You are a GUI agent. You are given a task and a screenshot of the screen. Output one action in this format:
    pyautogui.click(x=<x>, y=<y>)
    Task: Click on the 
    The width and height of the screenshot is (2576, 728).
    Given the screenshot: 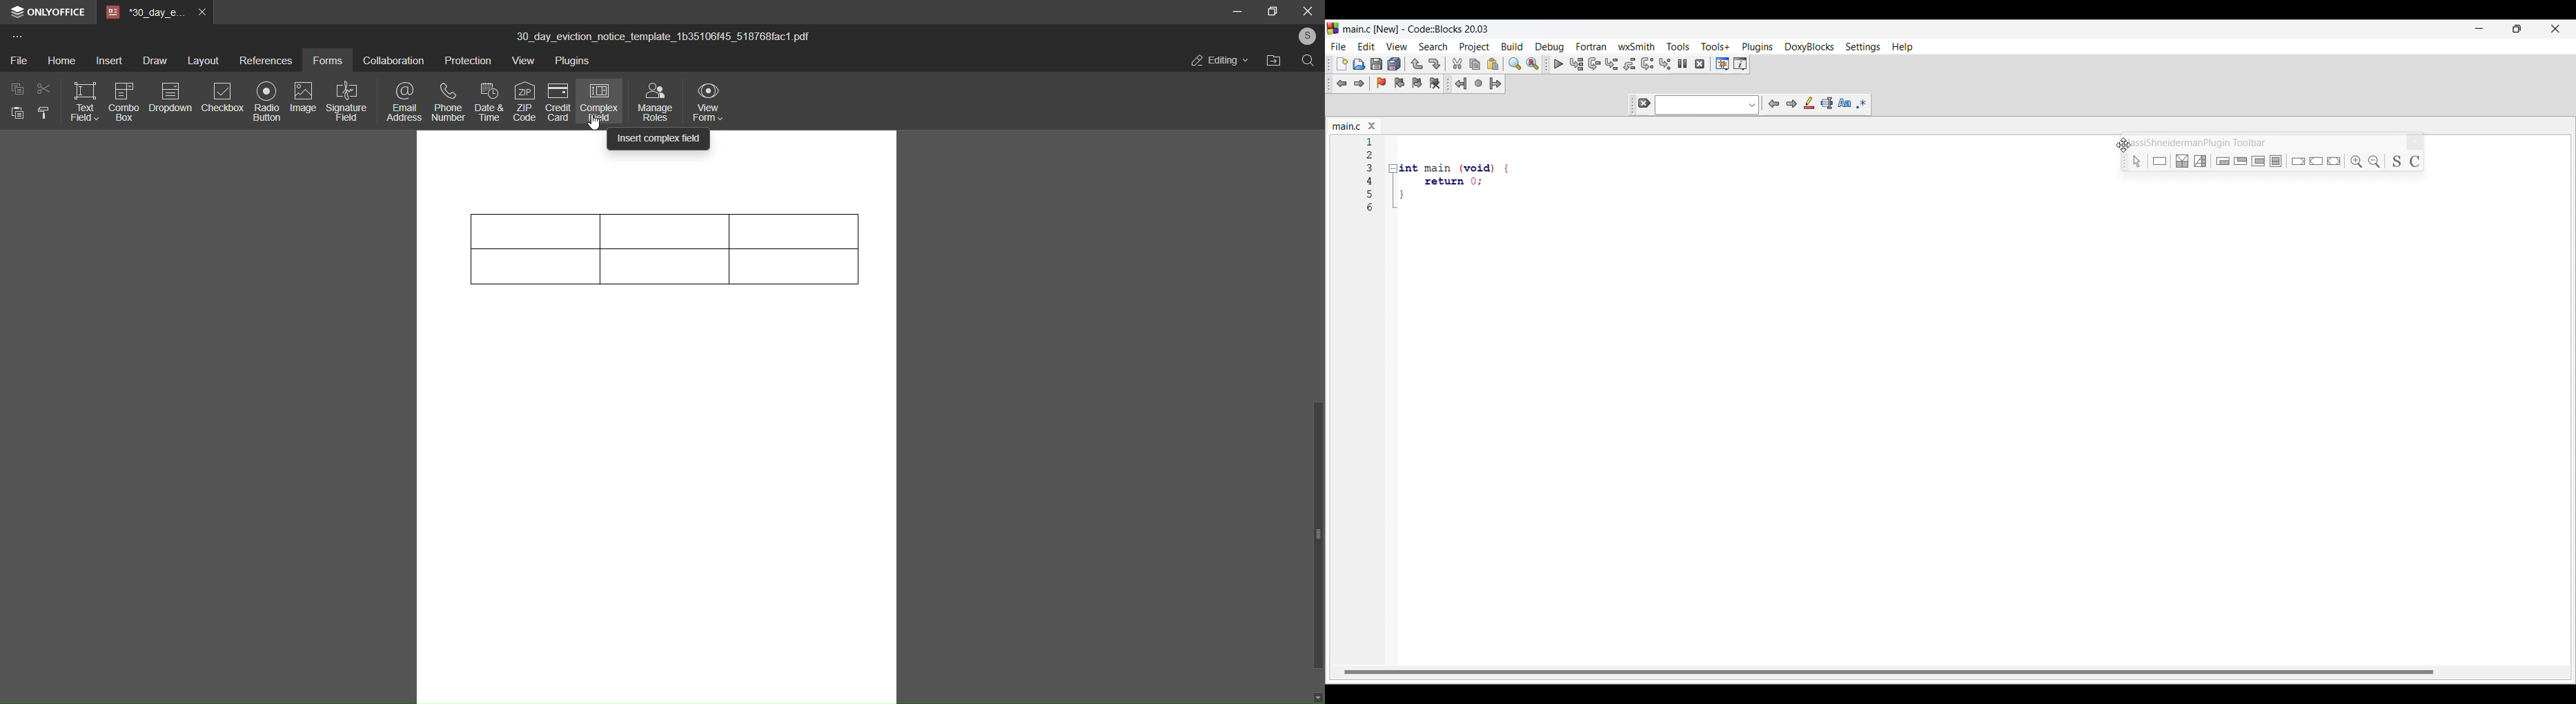 What is the action you would take?
    pyautogui.click(x=1436, y=199)
    